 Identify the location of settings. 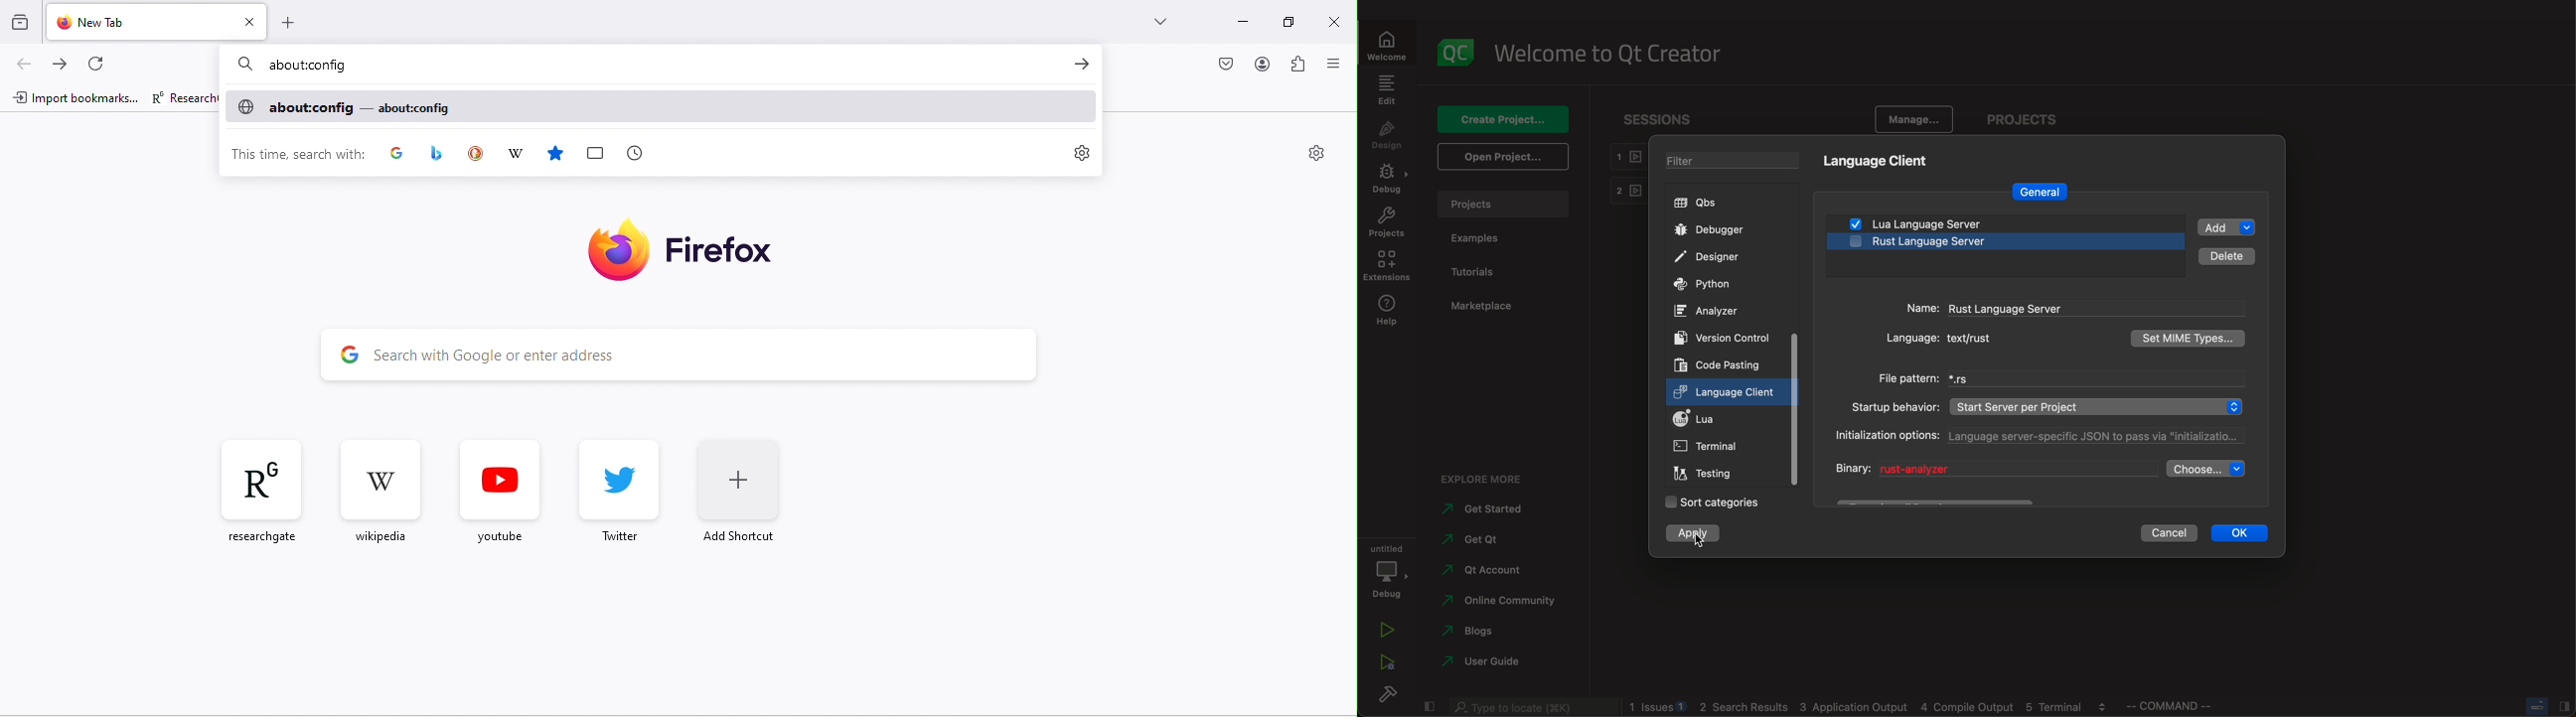
(1312, 154).